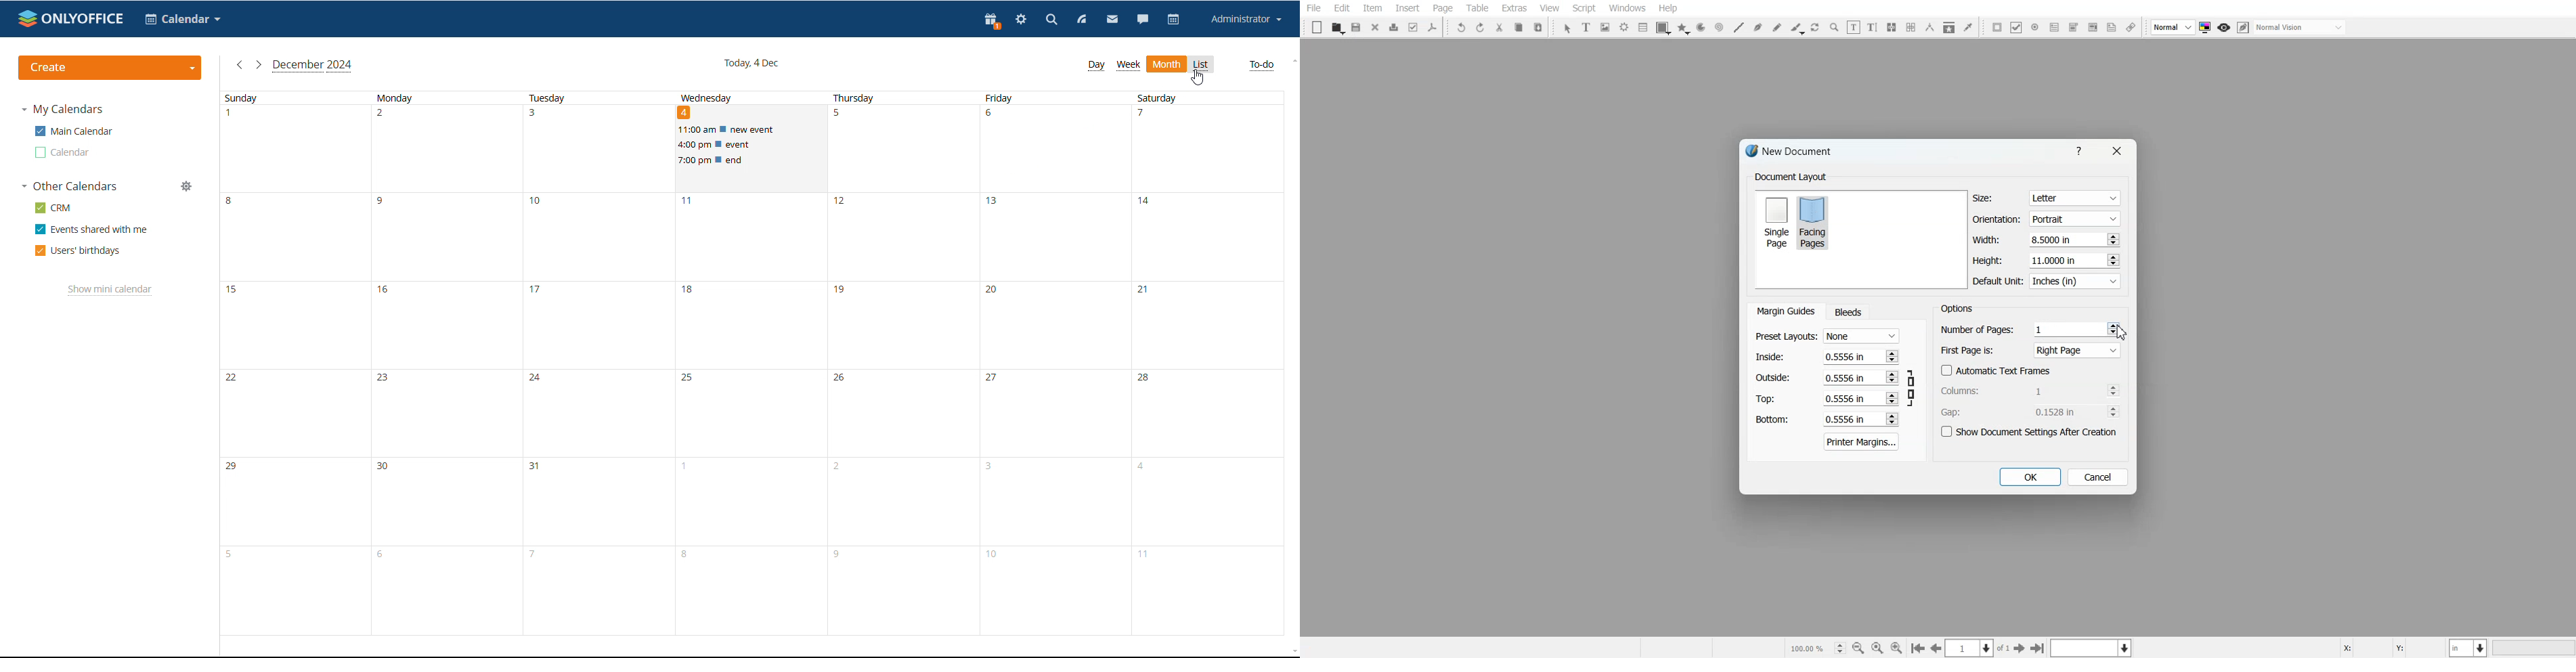 The width and height of the screenshot is (2576, 672). What do you see at coordinates (1317, 27) in the screenshot?
I see `New` at bounding box center [1317, 27].